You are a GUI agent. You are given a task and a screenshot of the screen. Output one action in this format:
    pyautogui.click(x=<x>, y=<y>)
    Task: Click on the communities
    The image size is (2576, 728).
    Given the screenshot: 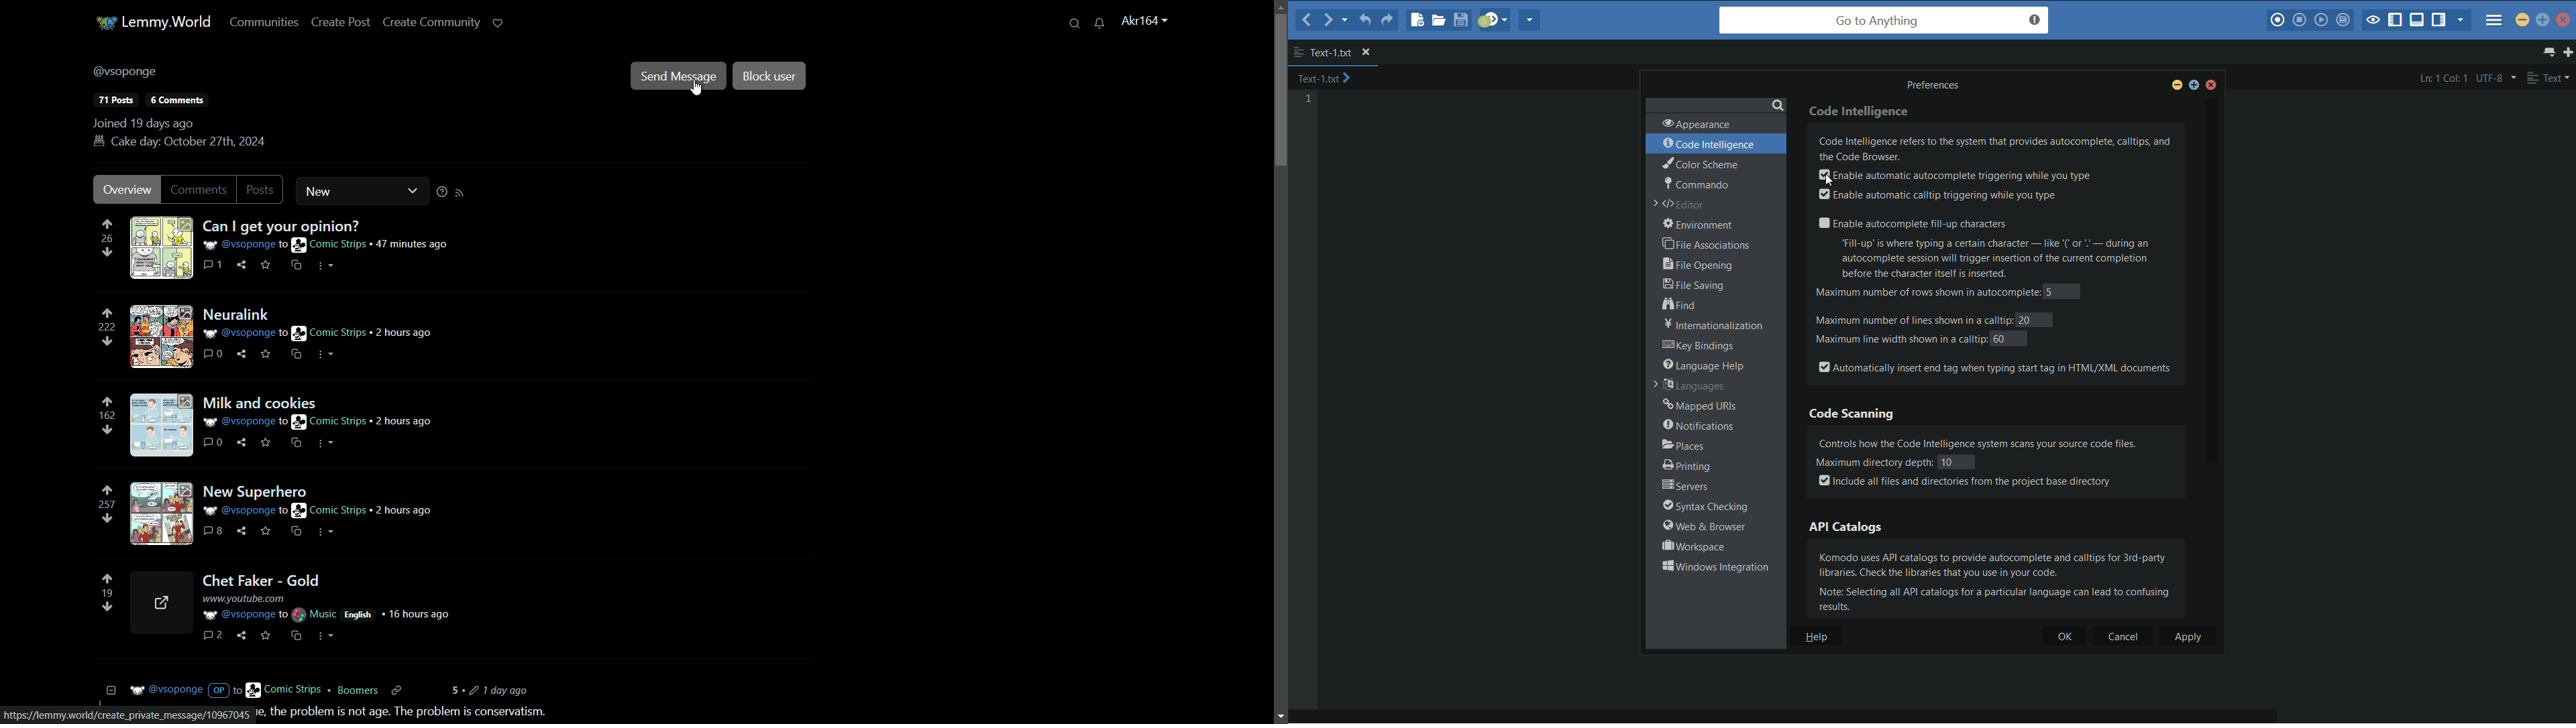 What is the action you would take?
    pyautogui.click(x=264, y=23)
    